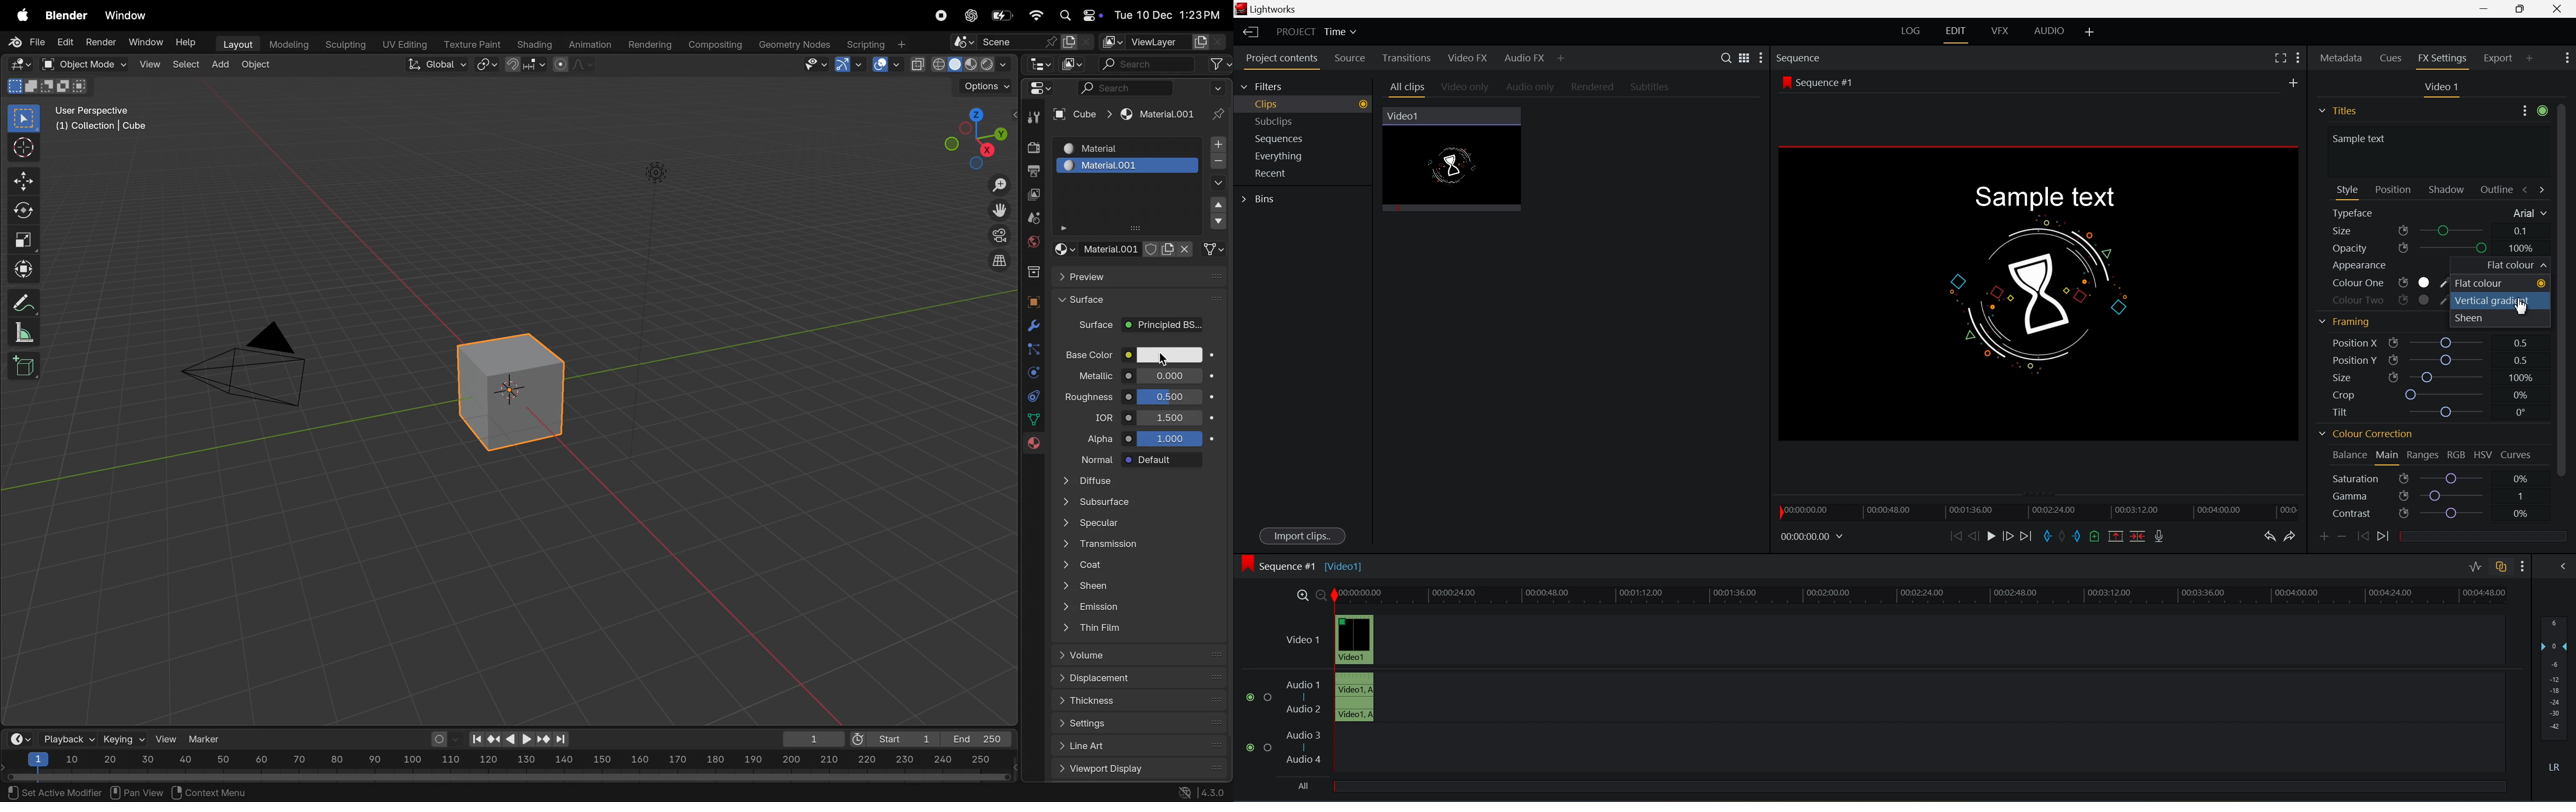  What do you see at coordinates (1220, 207) in the screenshot?
I see `drop down ` at bounding box center [1220, 207].